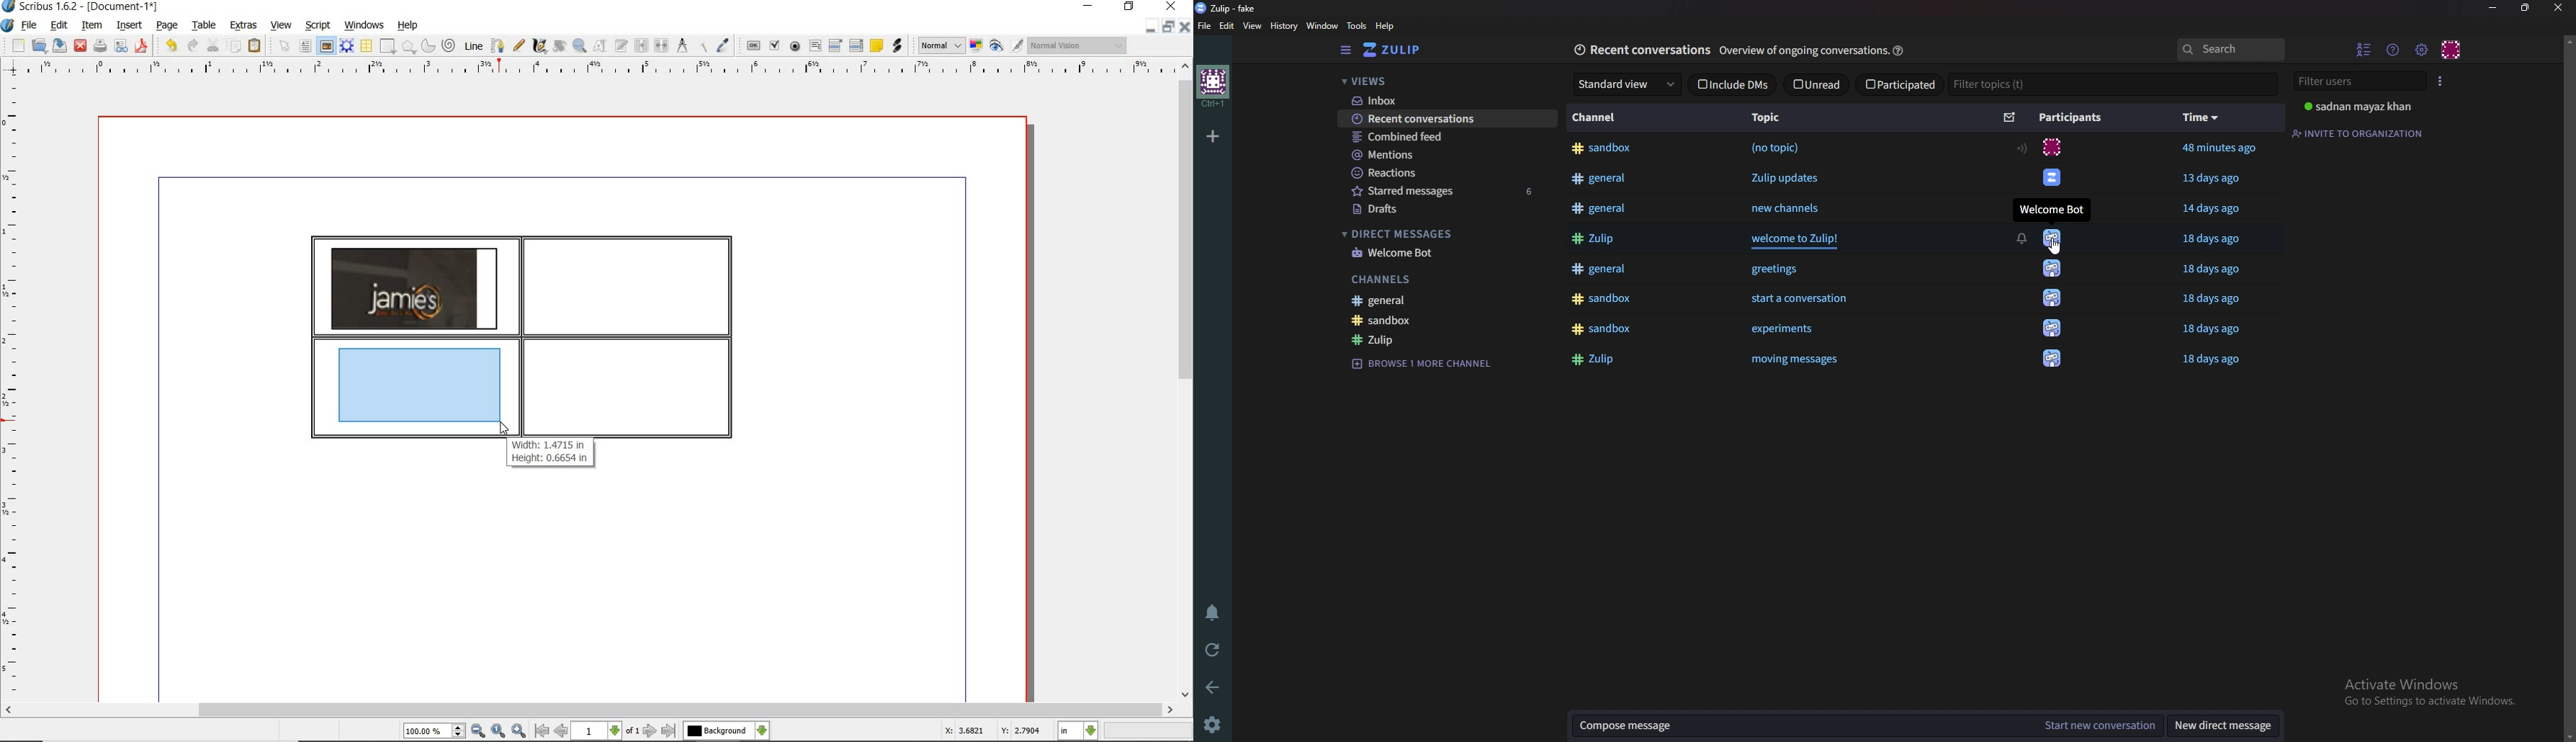 The image size is (2576, 756). What do you see at coordinates (128, 26) in the screenshot?
I see `insert` at bounding box center [128, 26].